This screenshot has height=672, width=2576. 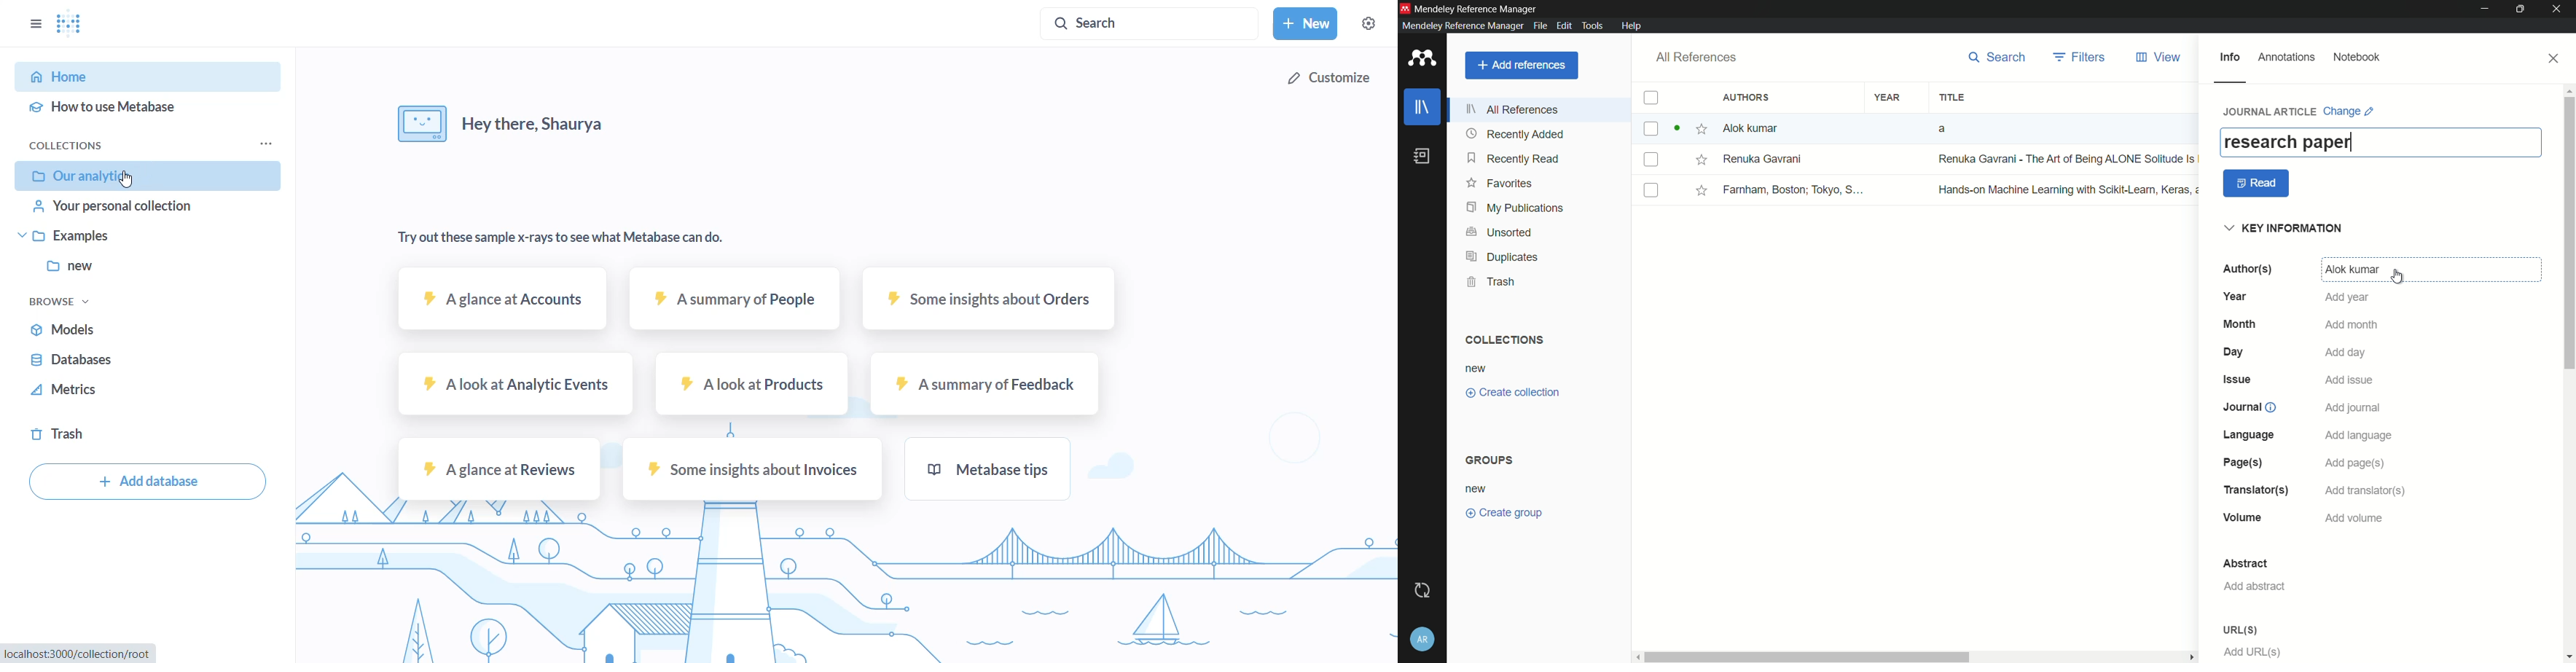 I want to click on checkbox, so click(x=1651, y=98).